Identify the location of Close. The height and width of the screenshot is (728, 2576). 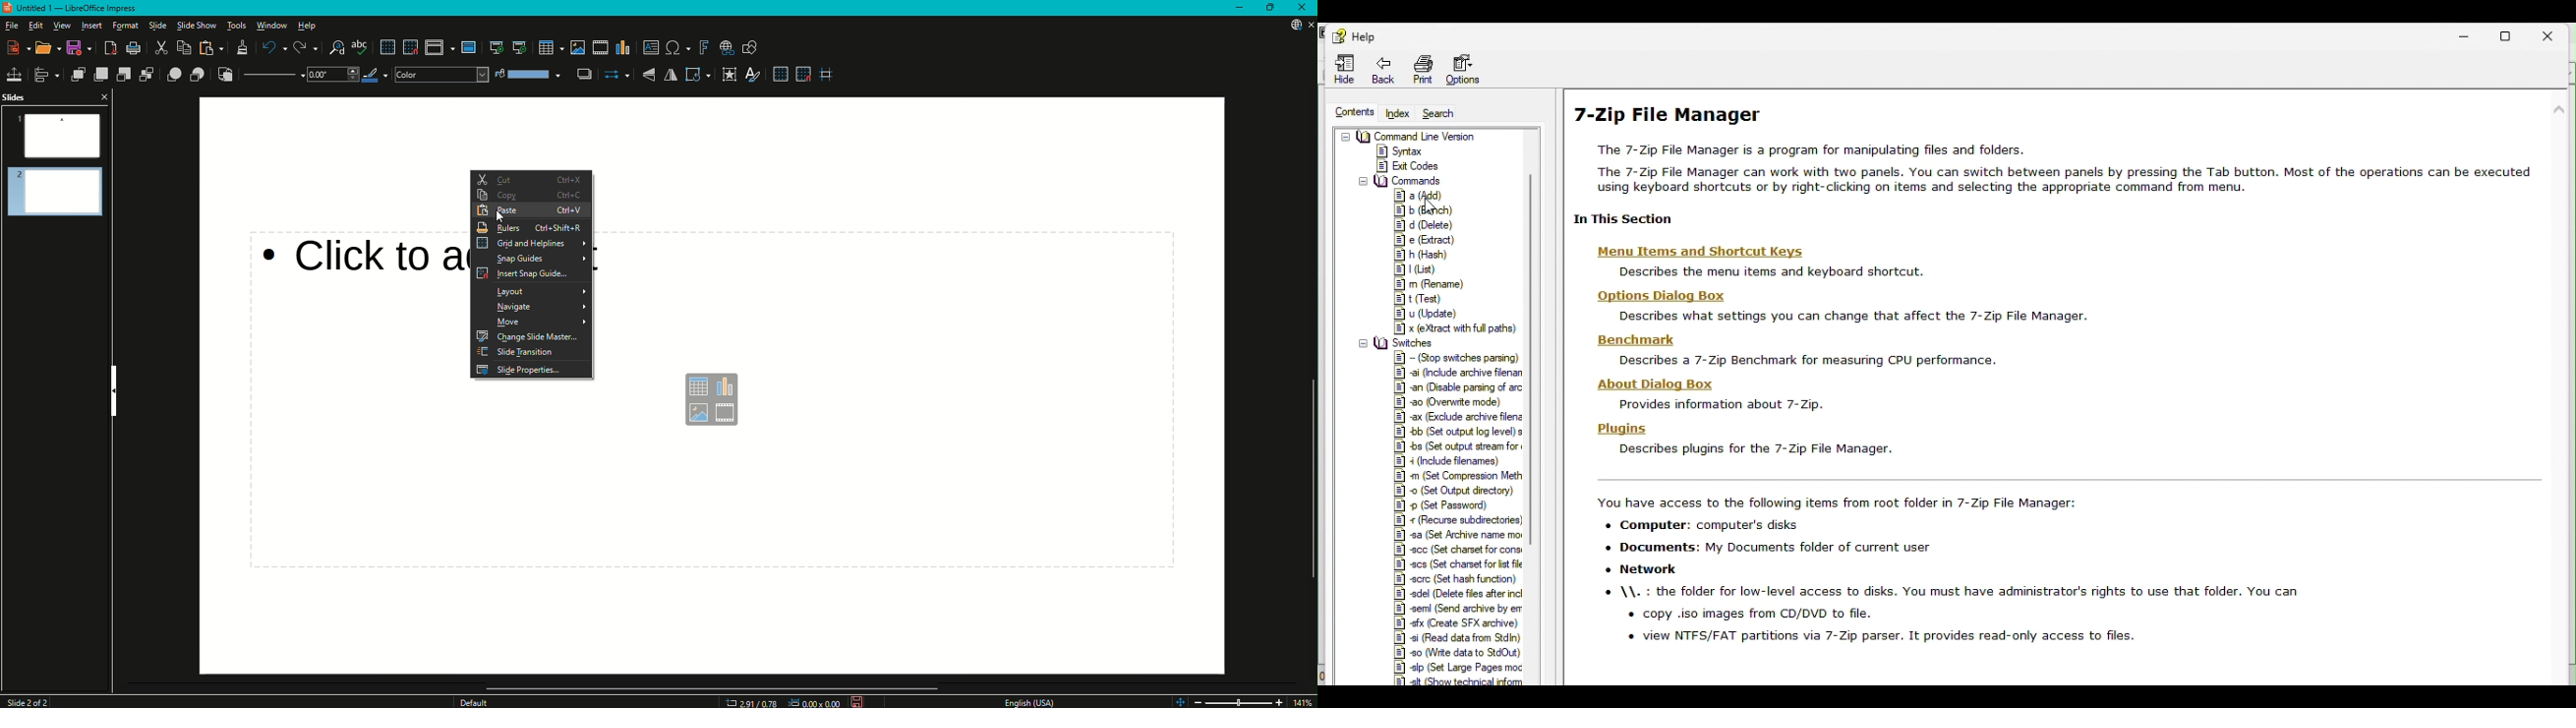
(1300, 8).